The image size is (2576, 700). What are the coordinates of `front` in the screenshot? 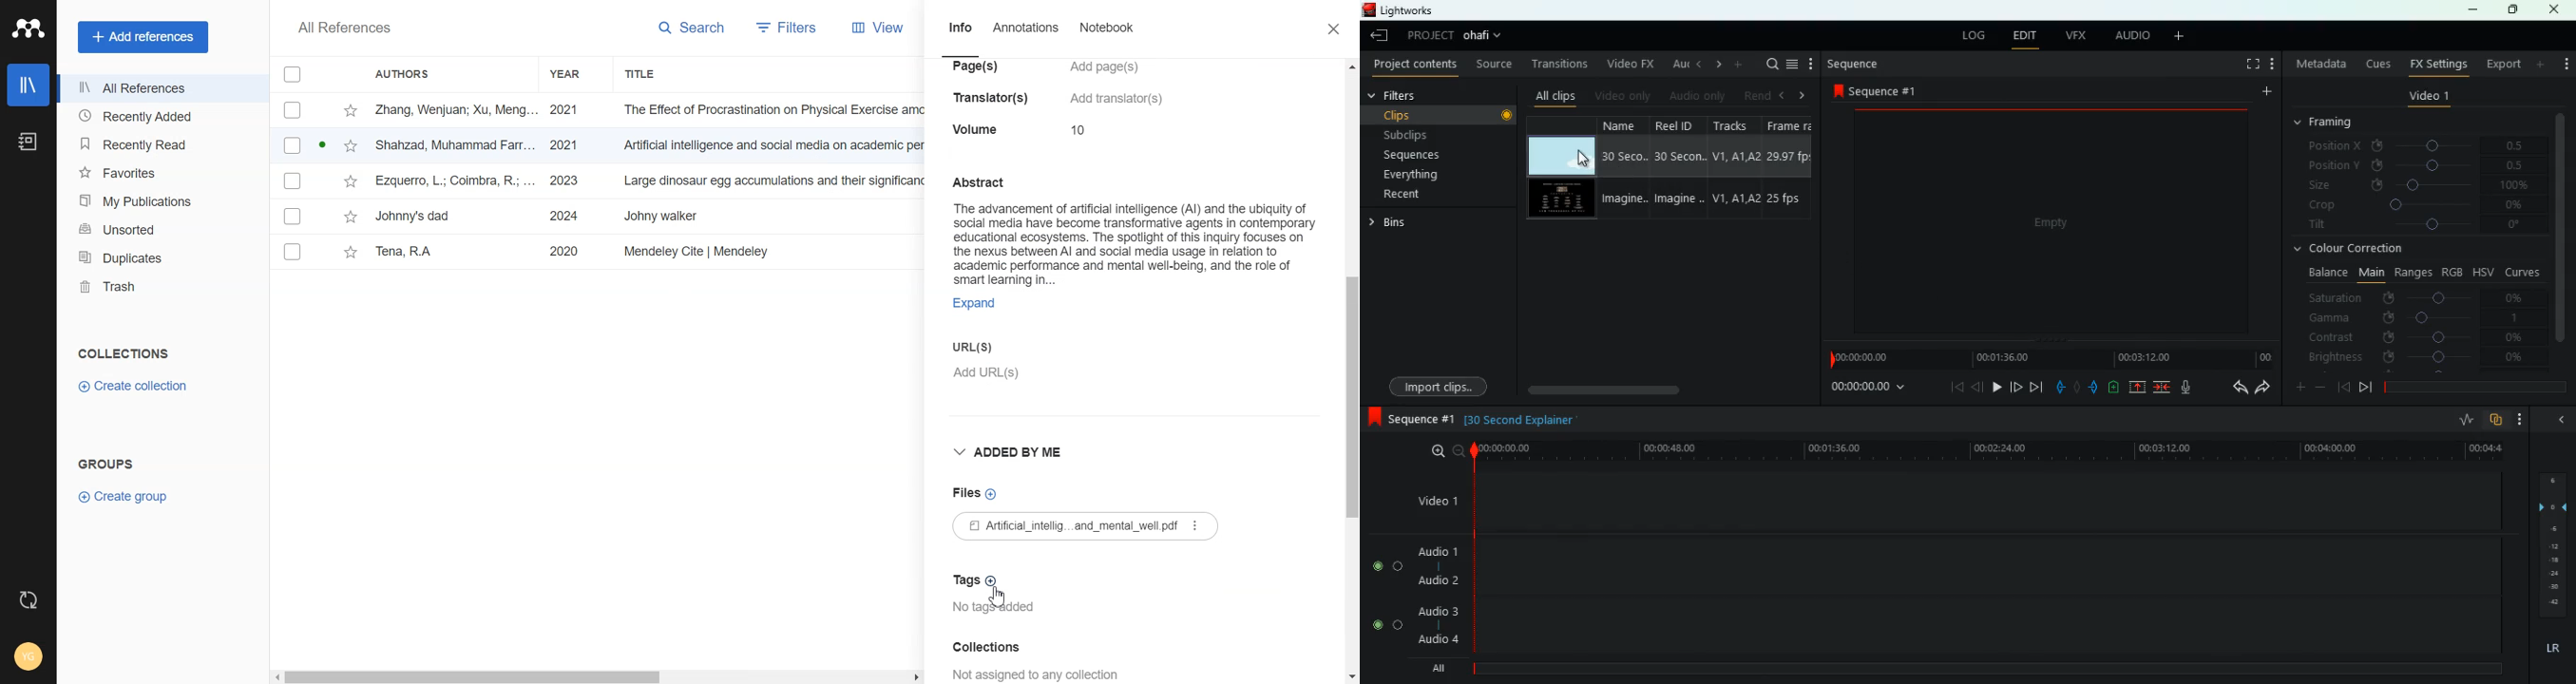 It's located at (2014, 385).